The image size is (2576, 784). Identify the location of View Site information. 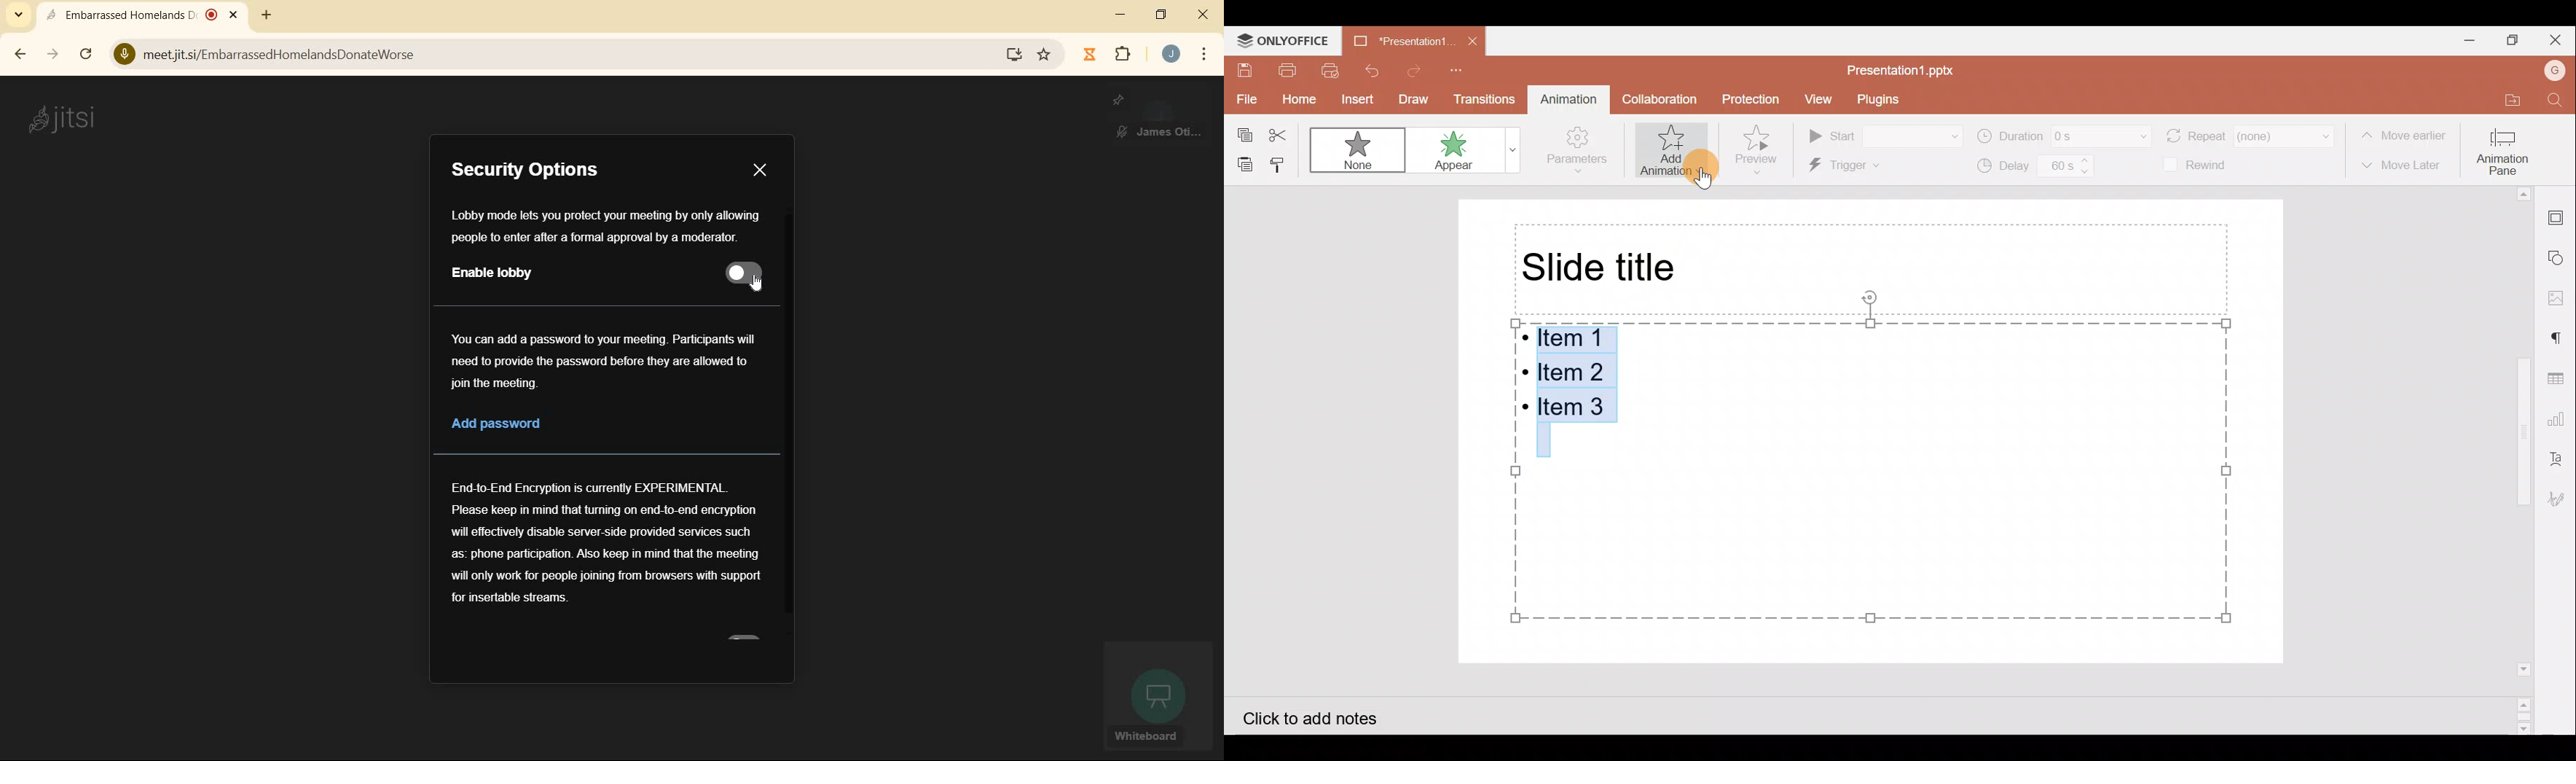
(123, 54).